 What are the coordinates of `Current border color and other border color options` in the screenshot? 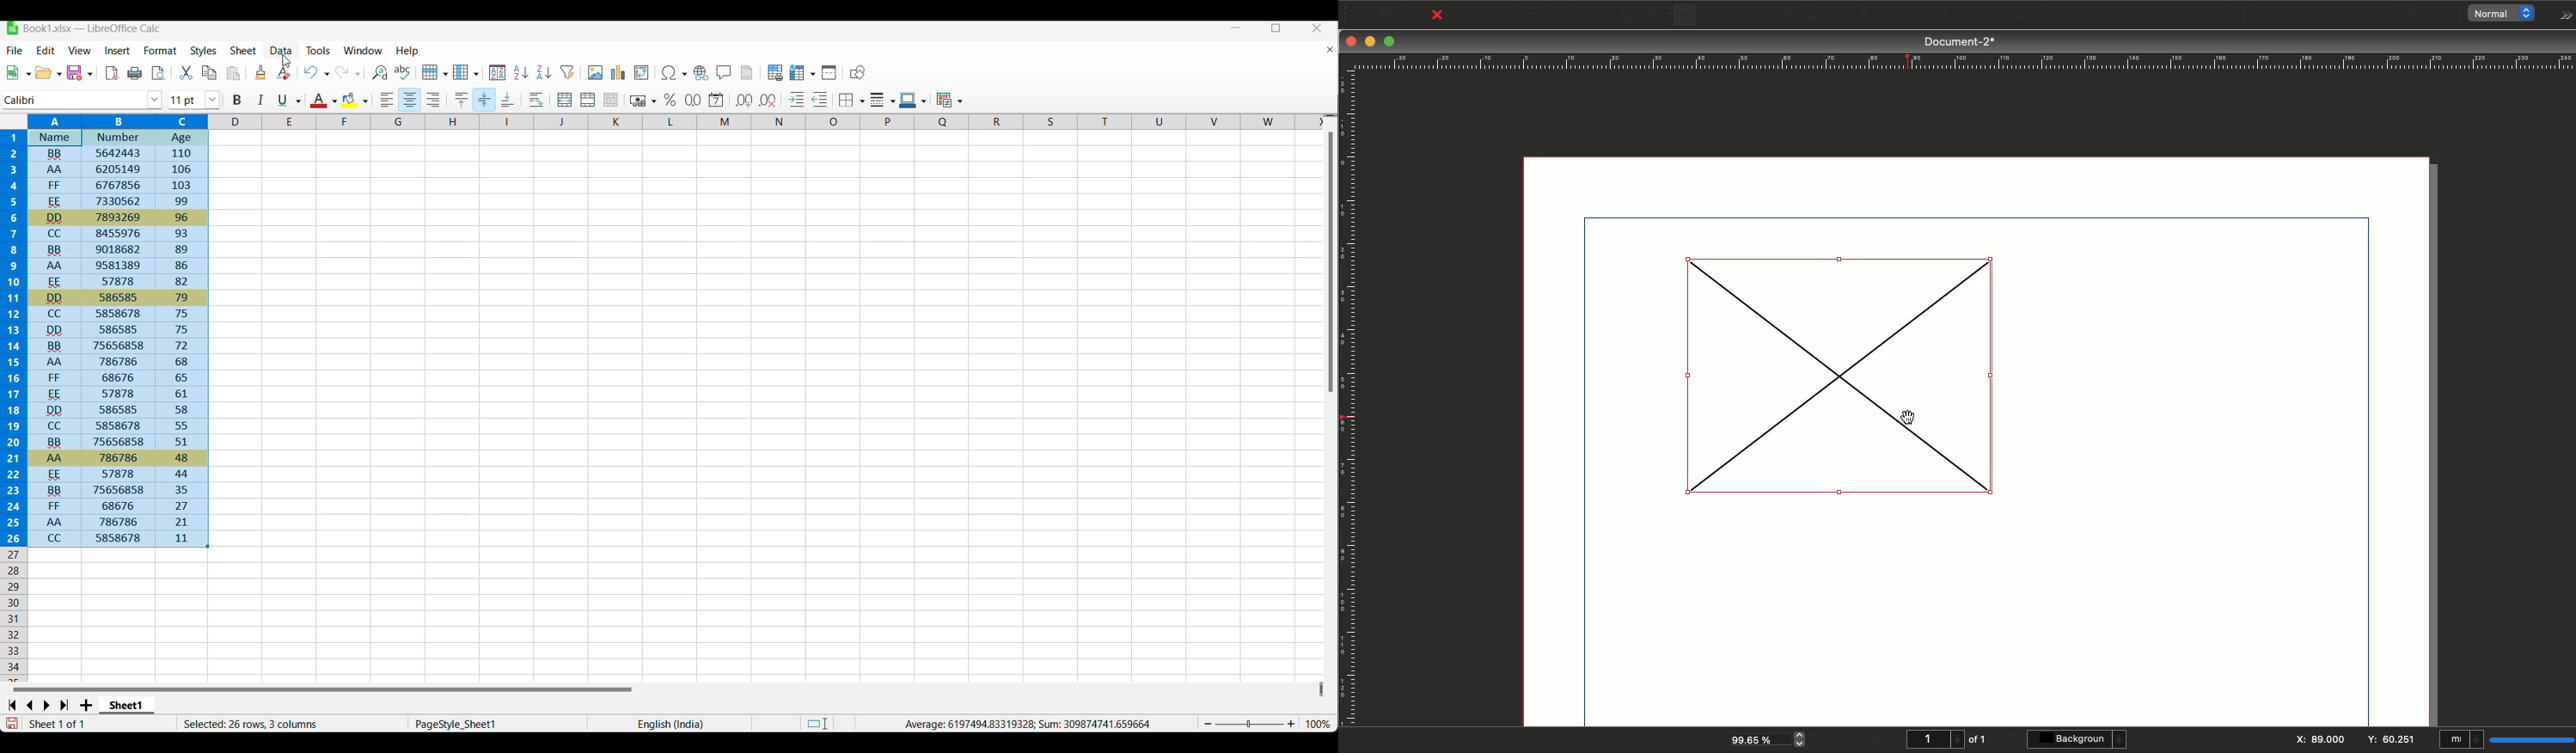 It's located at (913, 100).